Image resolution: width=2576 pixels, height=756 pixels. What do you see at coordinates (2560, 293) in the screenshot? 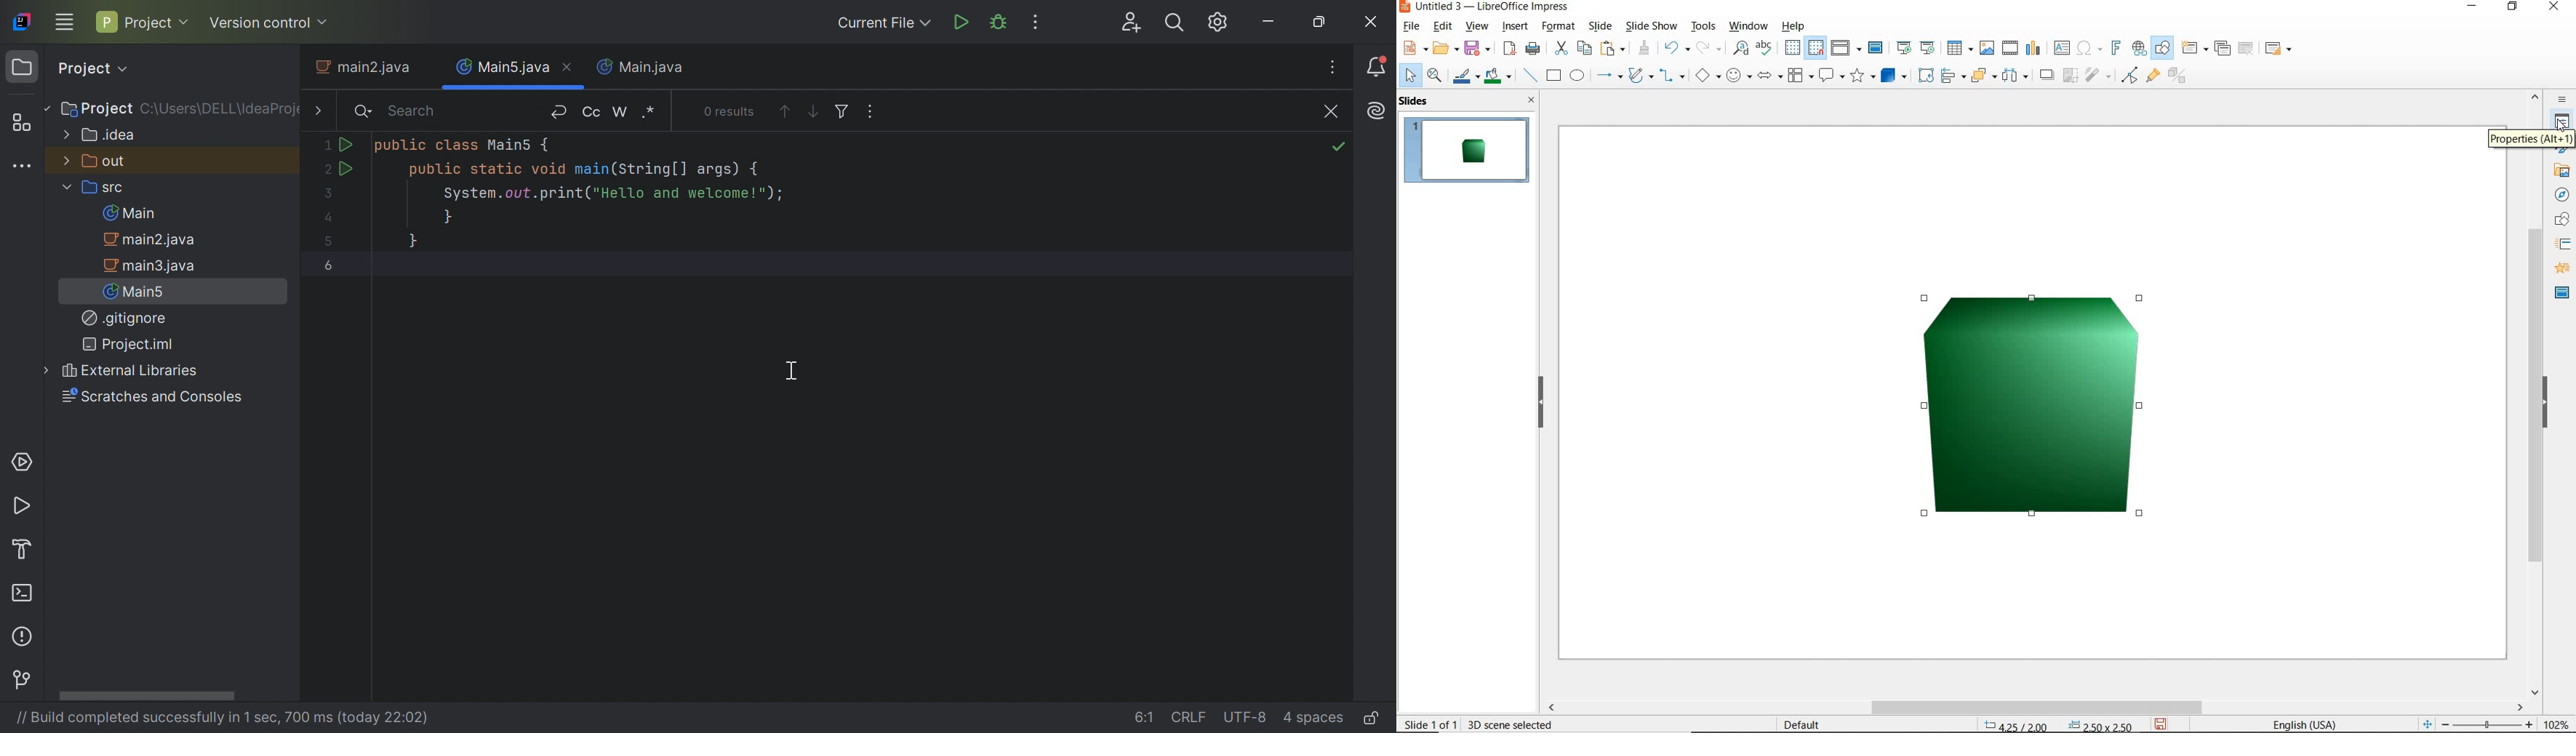
I see `MASTER SLIDE` at bounding box center [2560, 293].